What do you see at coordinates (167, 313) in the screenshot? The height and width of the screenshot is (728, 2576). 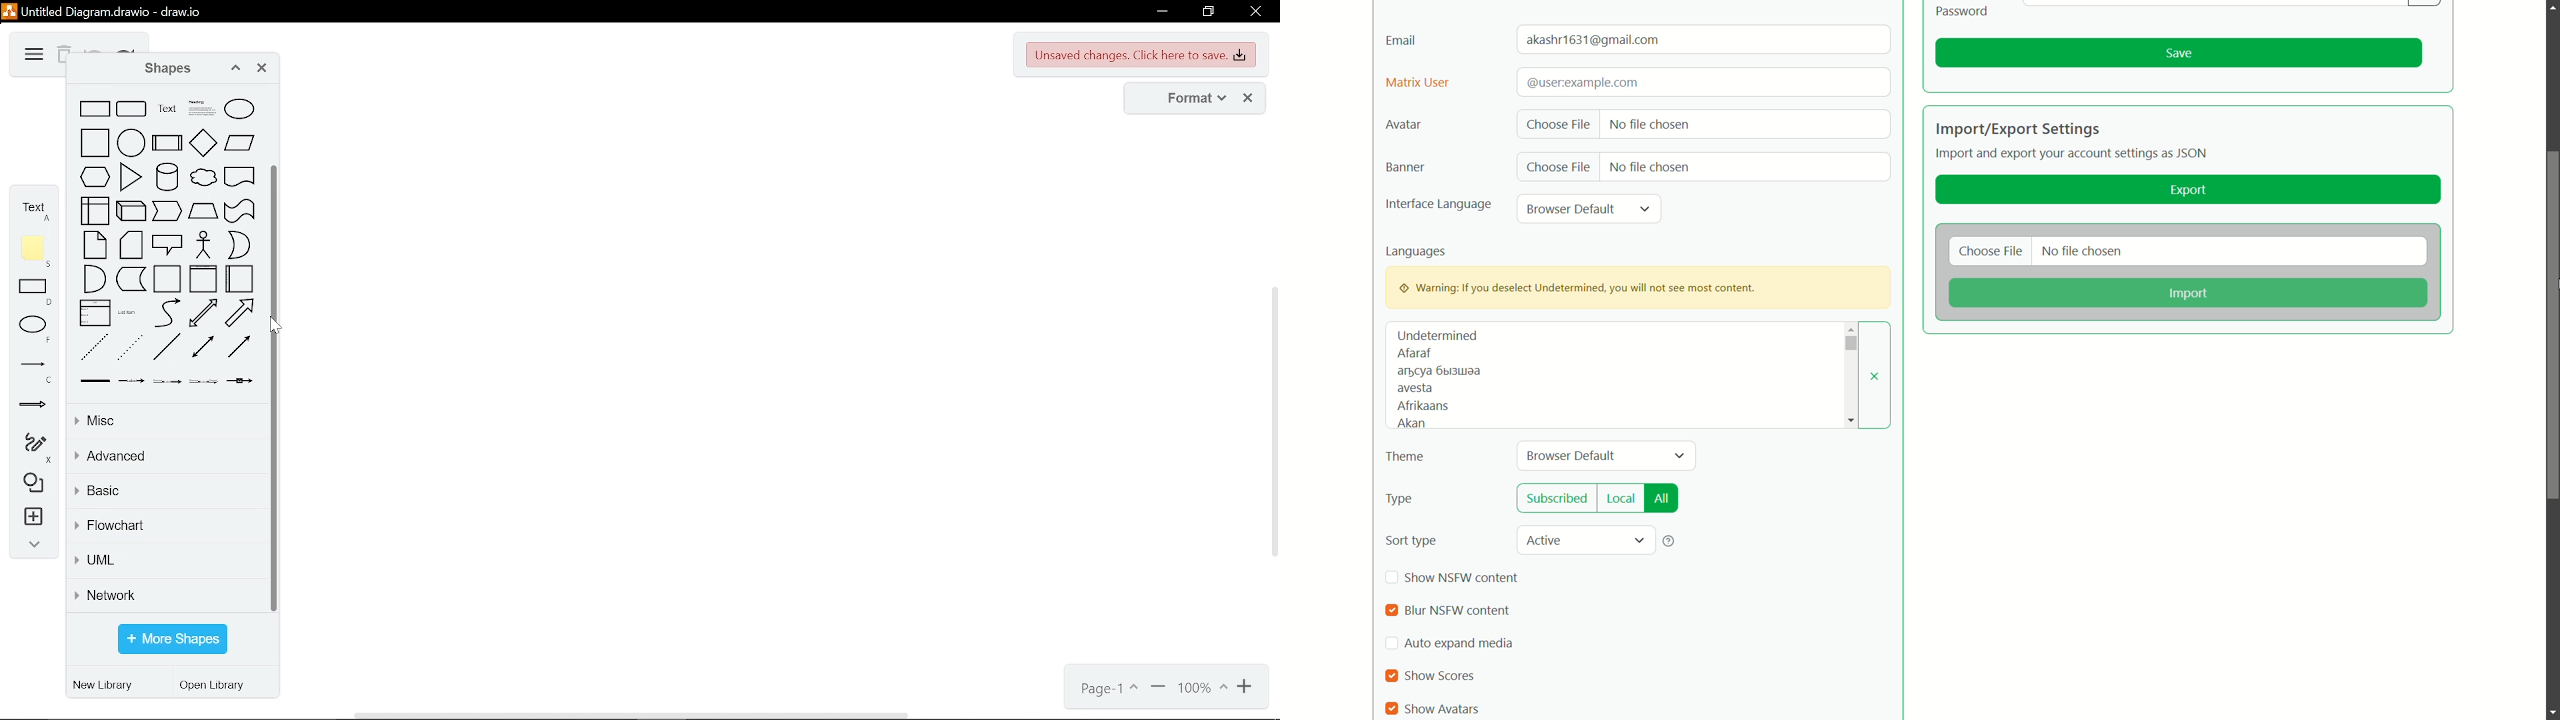 I see `curve` at bounding box center [167, 313].